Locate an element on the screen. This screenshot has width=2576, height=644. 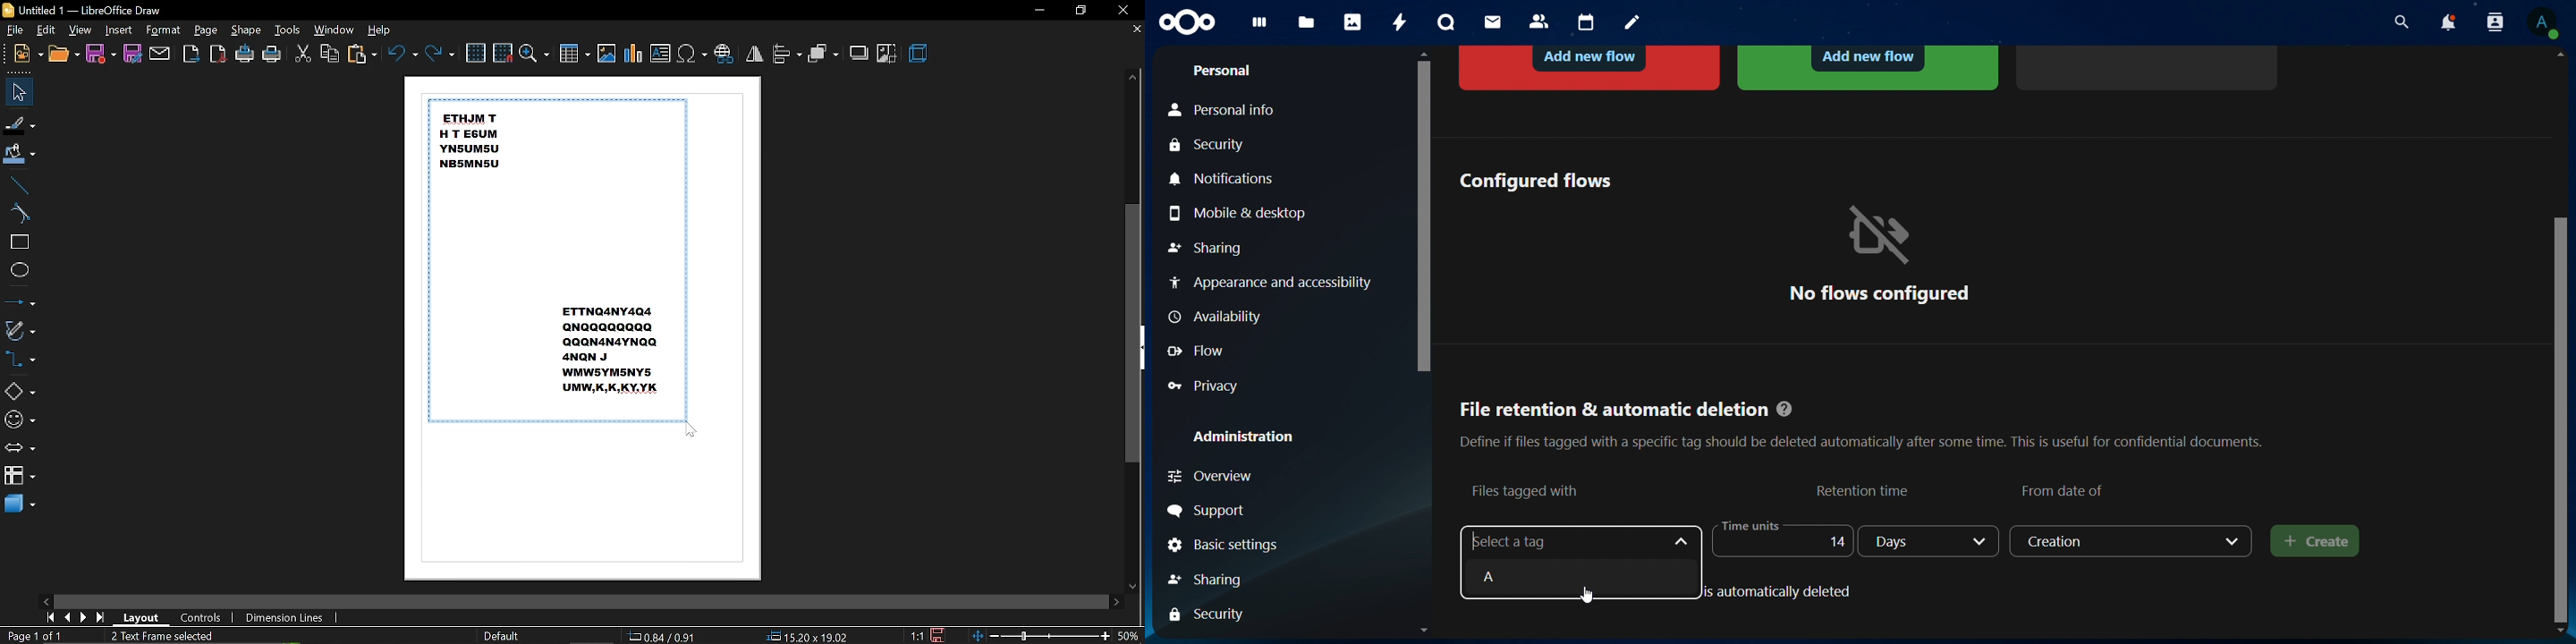
redo is located at coordinates (441, 54).